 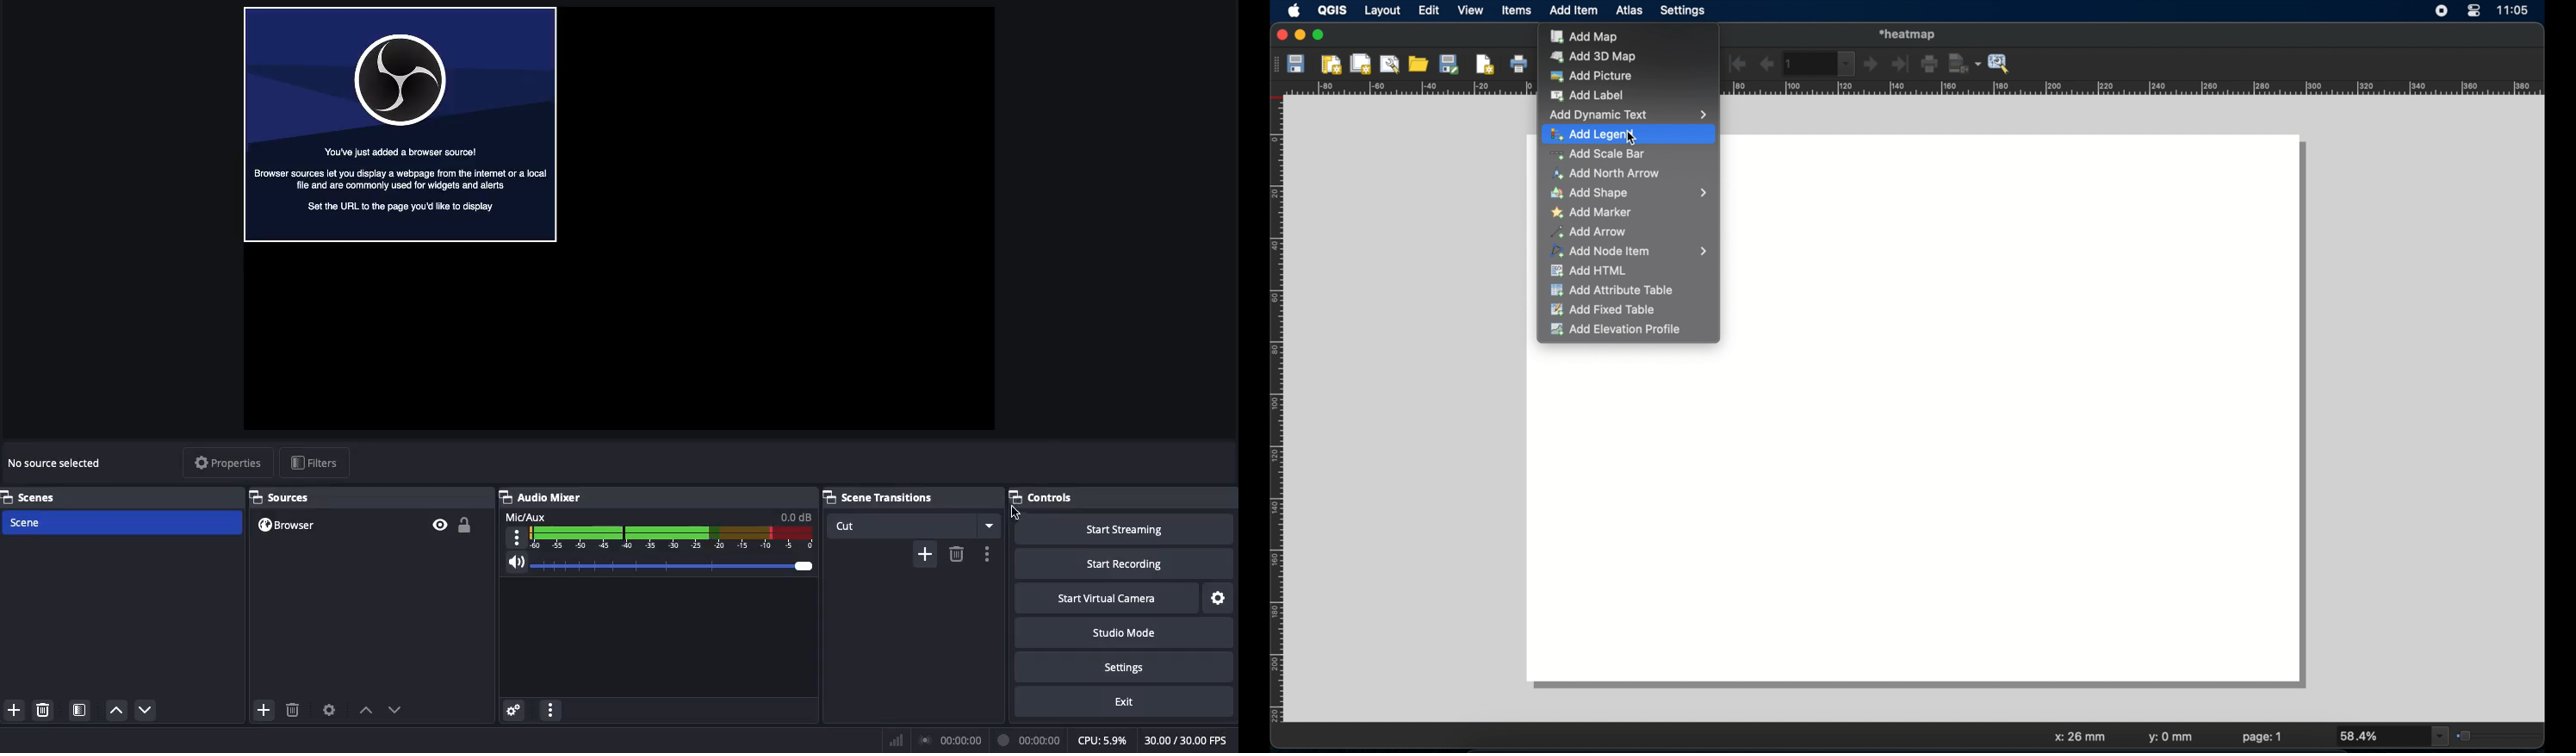 What do you see at coordinates (1592, 272) in the screenshot?
I see `add HTML` at bounding box center [1592, 272].